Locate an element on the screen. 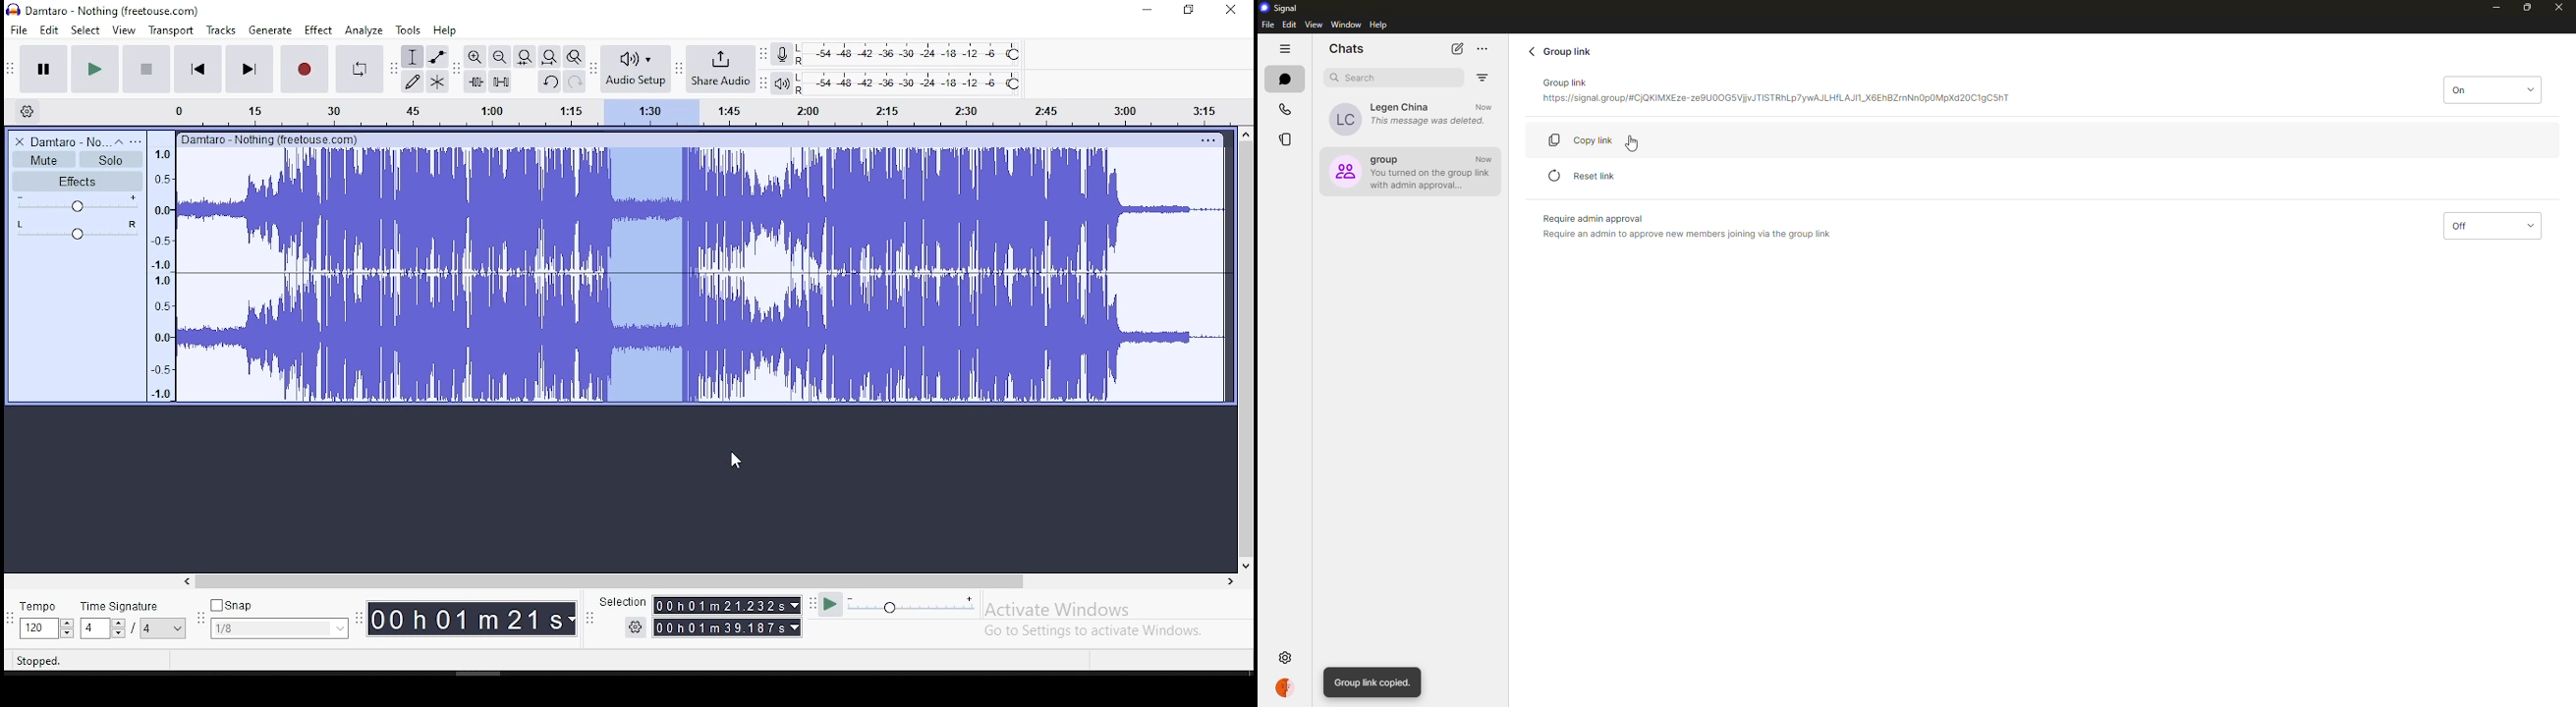  enable looping is located at coordinates (358, 70).